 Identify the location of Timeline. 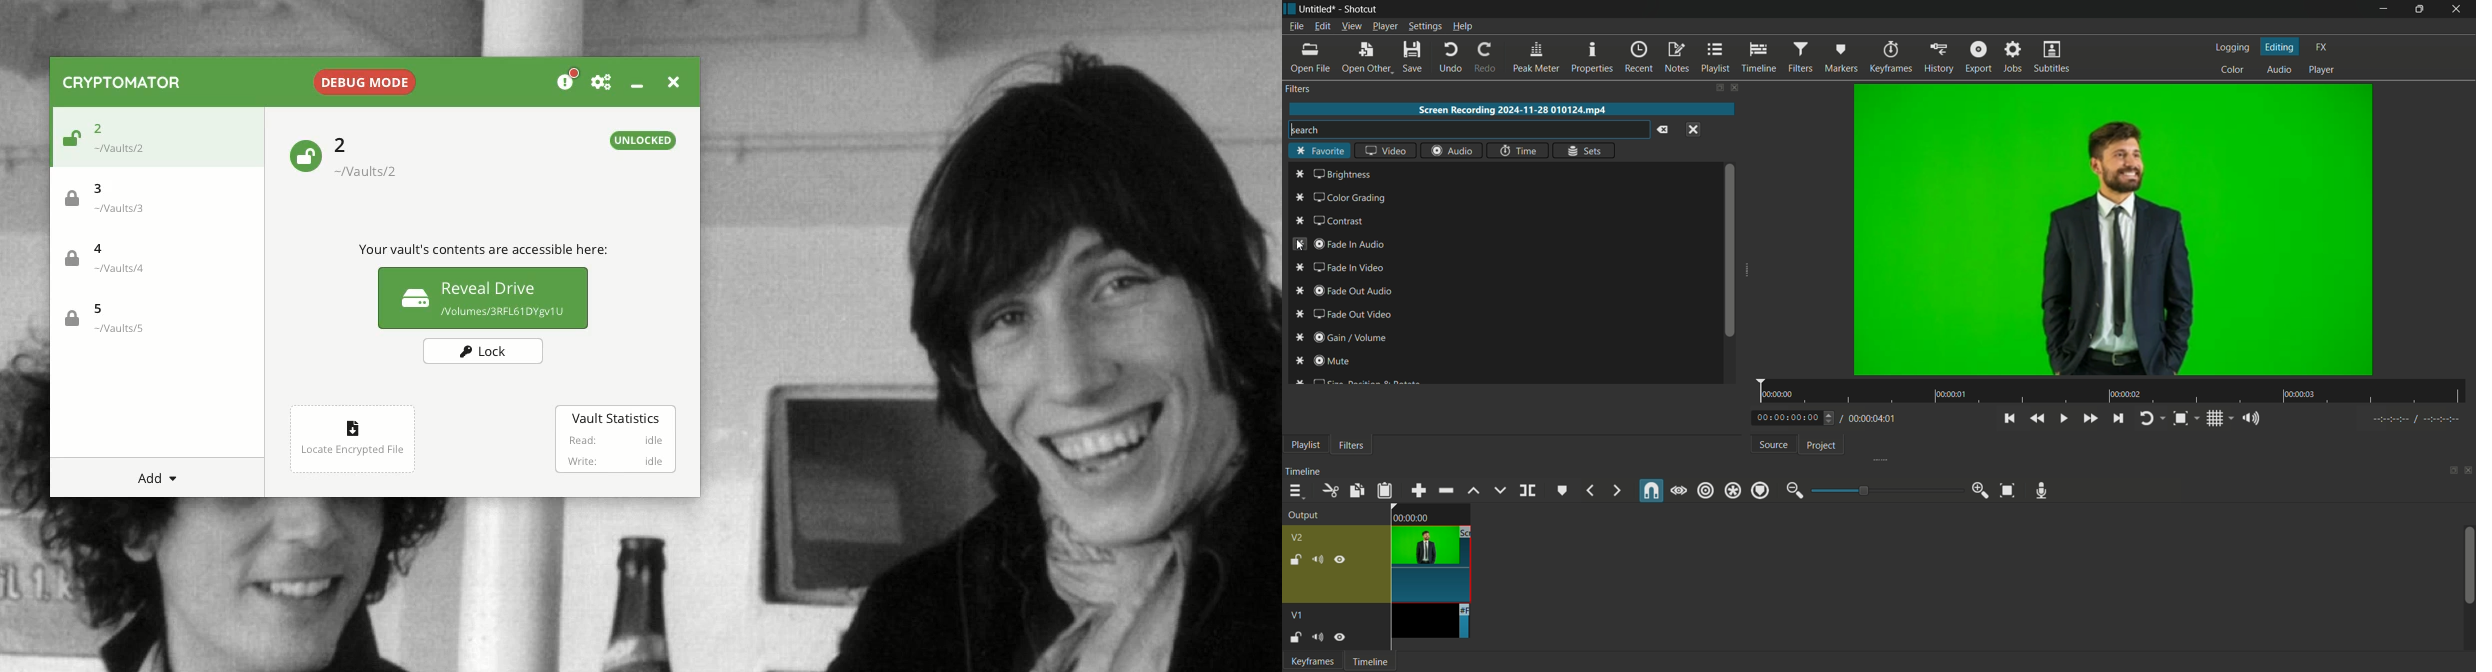
(1370, 660).